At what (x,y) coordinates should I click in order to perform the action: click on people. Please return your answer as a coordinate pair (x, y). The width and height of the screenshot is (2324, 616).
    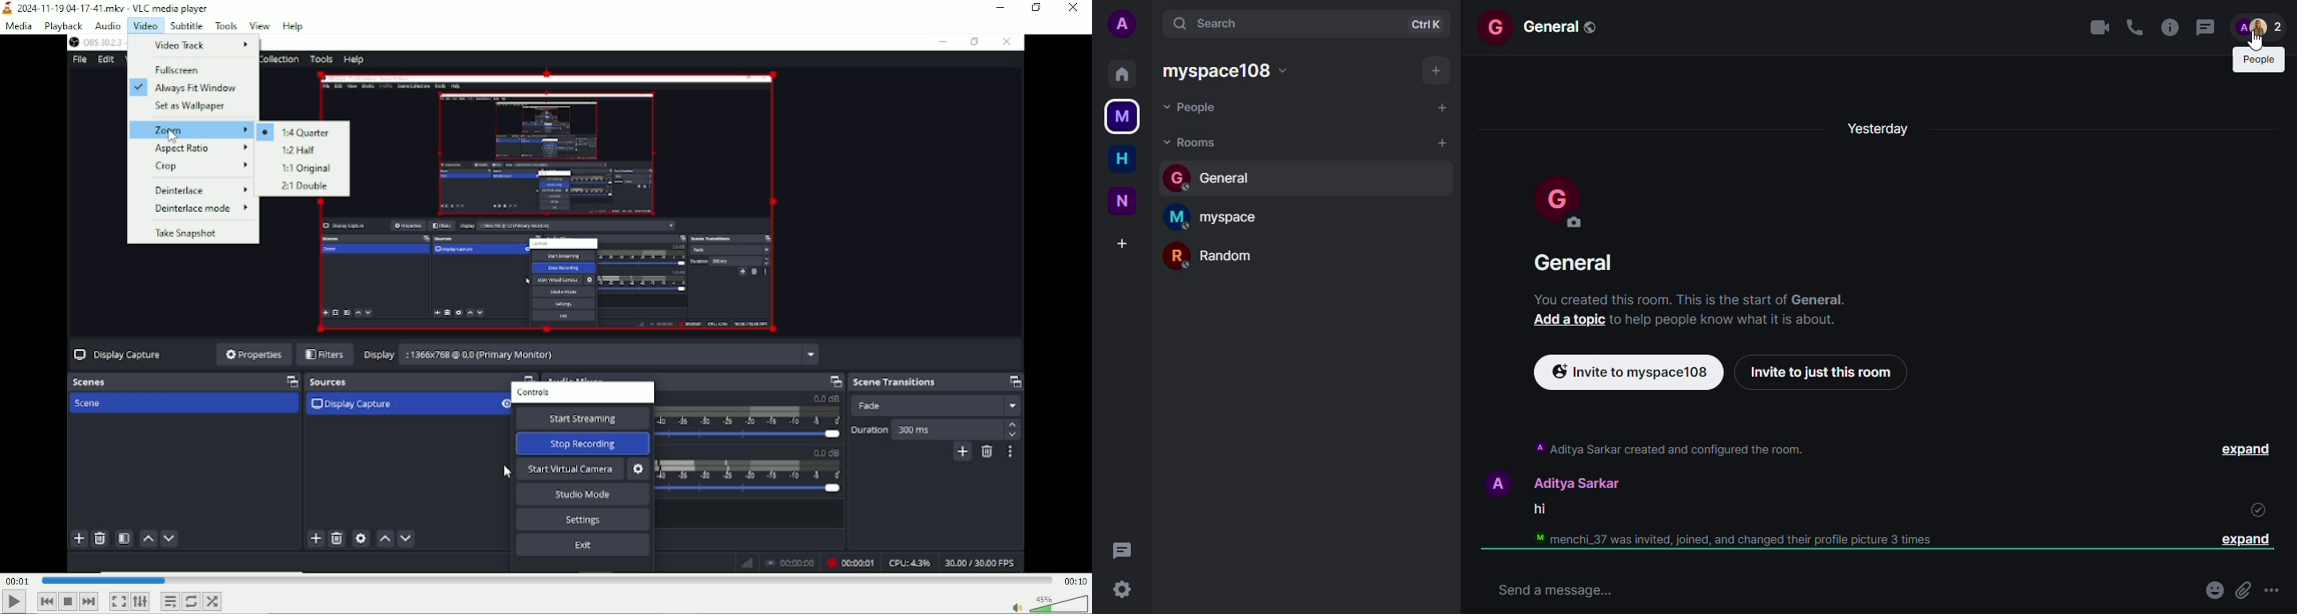
    Looking at the image, I should click on (2262, 27).